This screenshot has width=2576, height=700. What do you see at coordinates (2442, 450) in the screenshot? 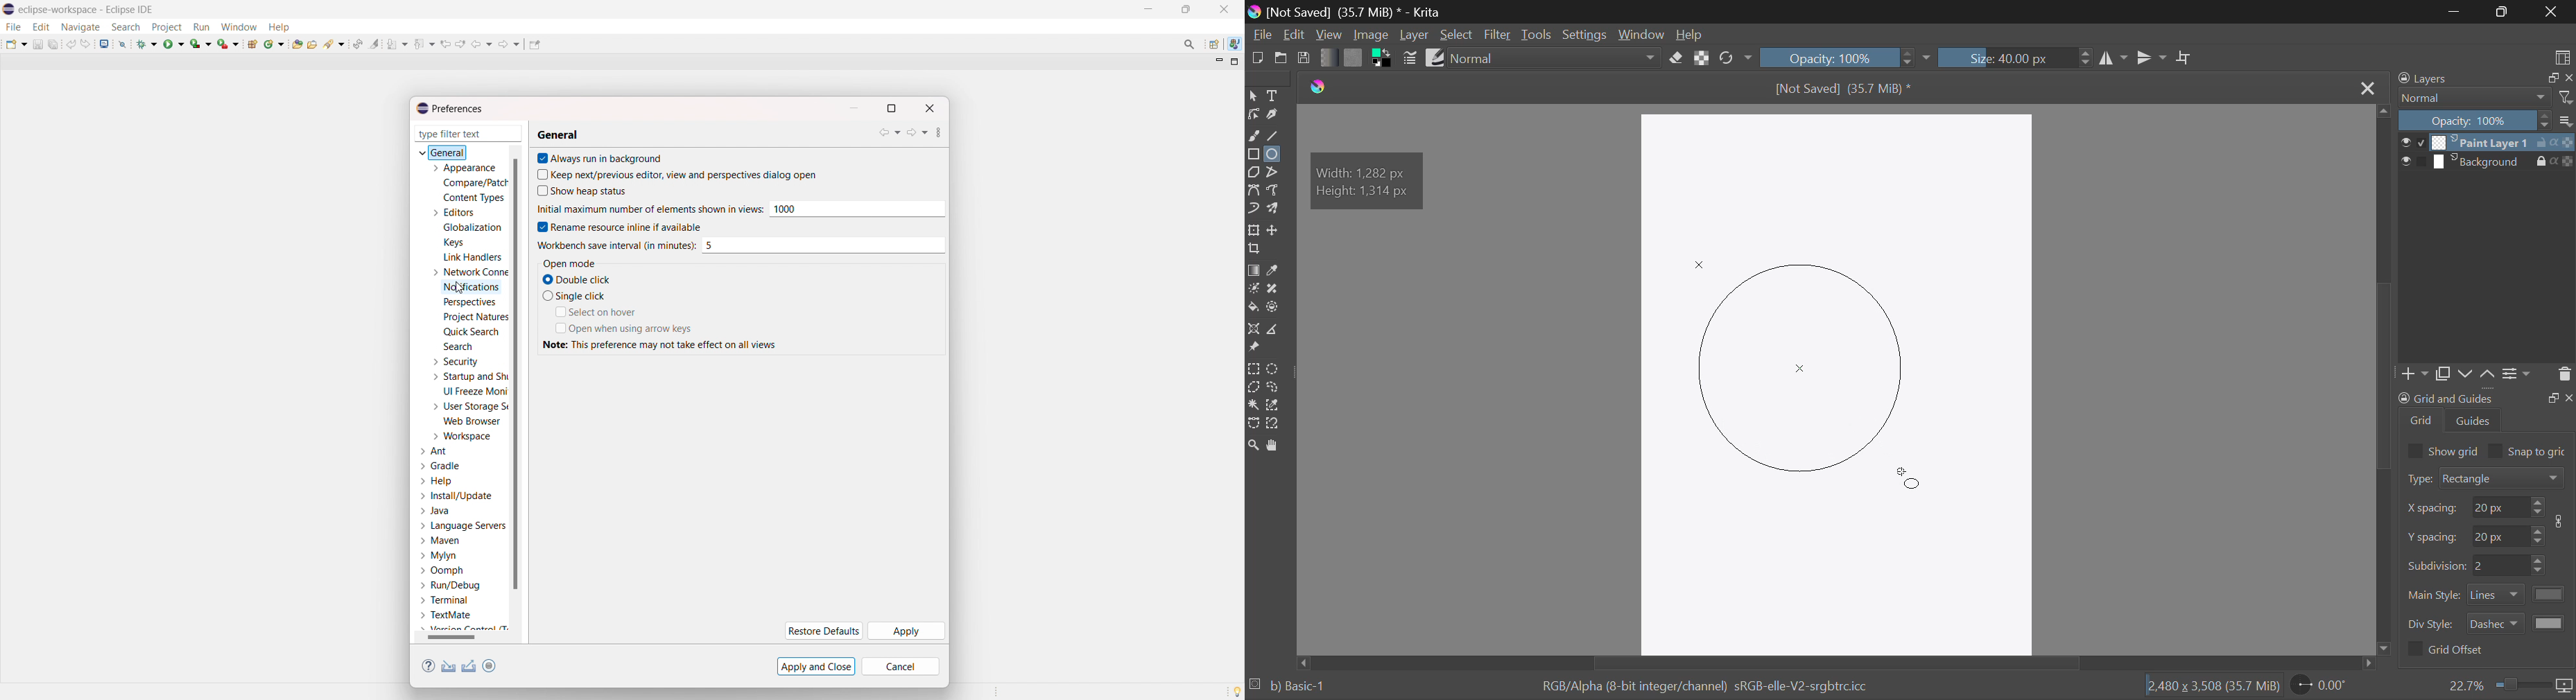
I see `Show grid` at bounding box center [2442, 450].